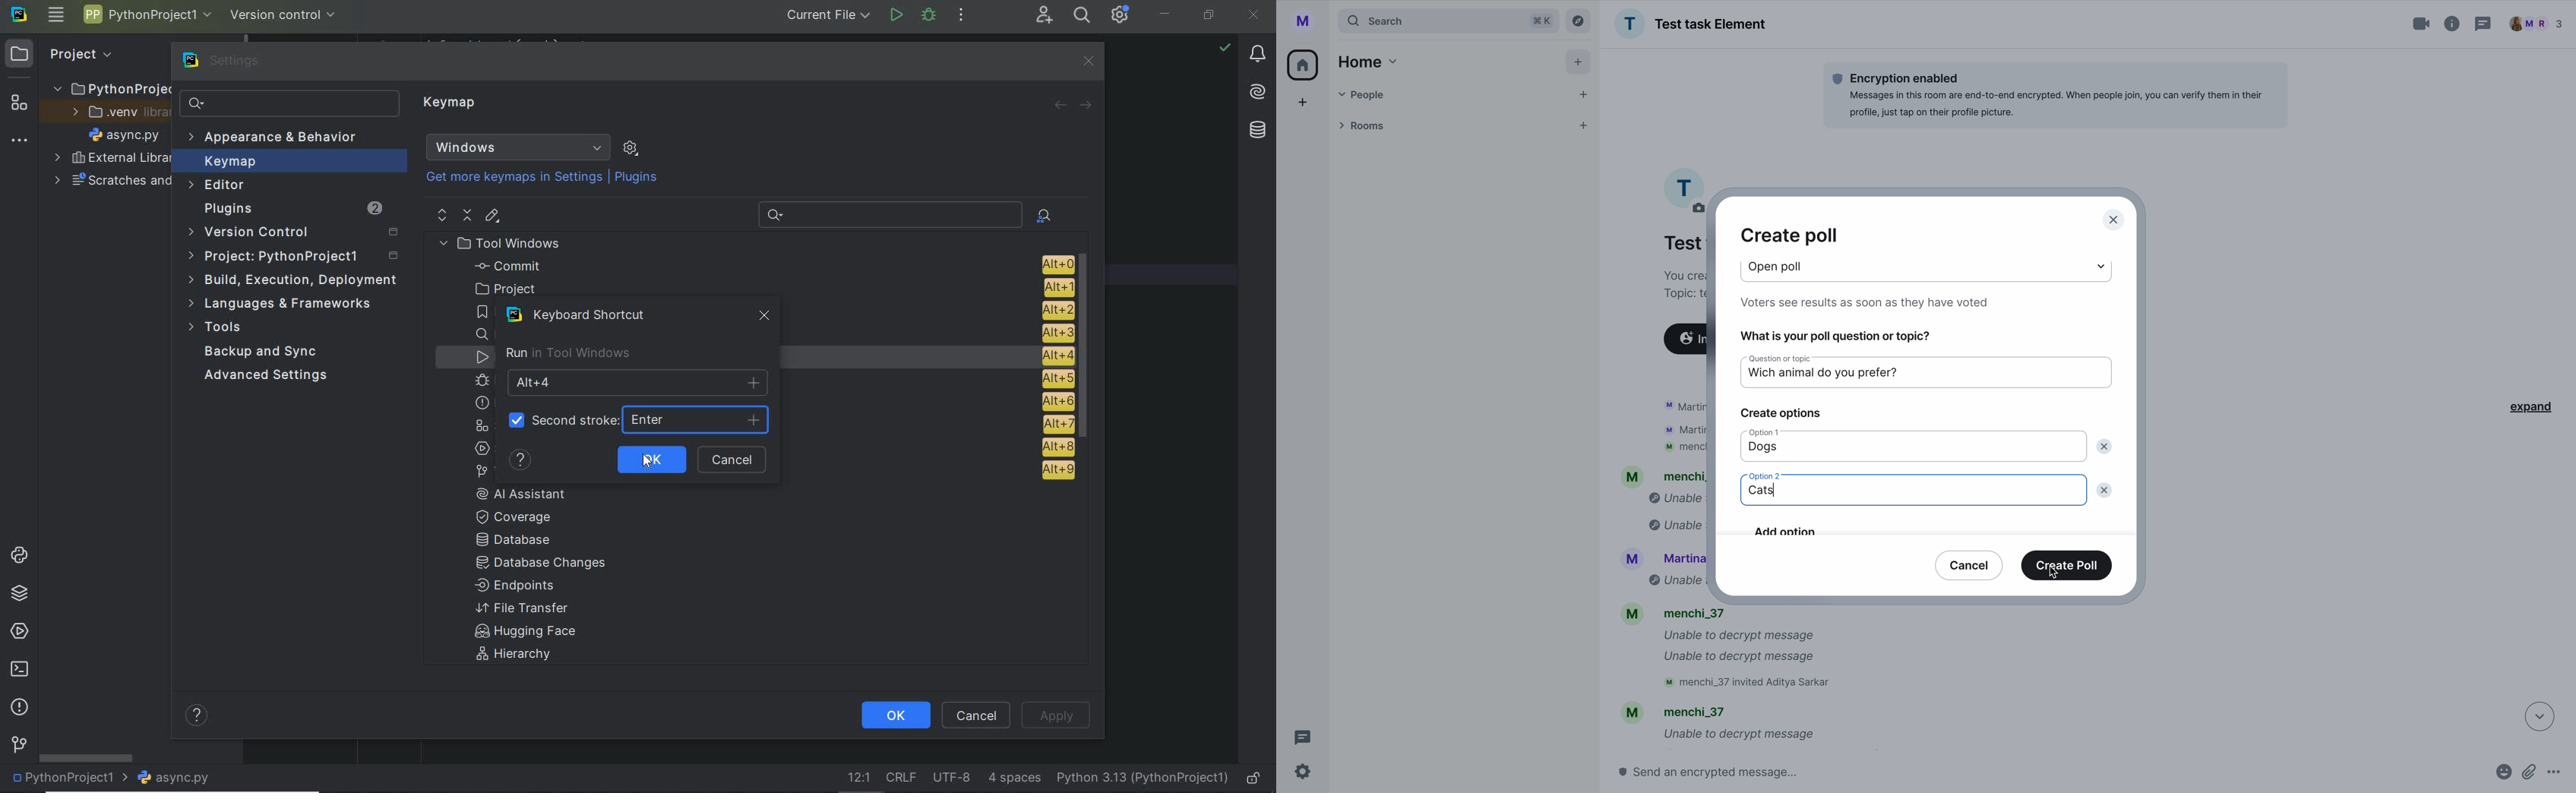  I want to click on Project name, so click(147, 17).